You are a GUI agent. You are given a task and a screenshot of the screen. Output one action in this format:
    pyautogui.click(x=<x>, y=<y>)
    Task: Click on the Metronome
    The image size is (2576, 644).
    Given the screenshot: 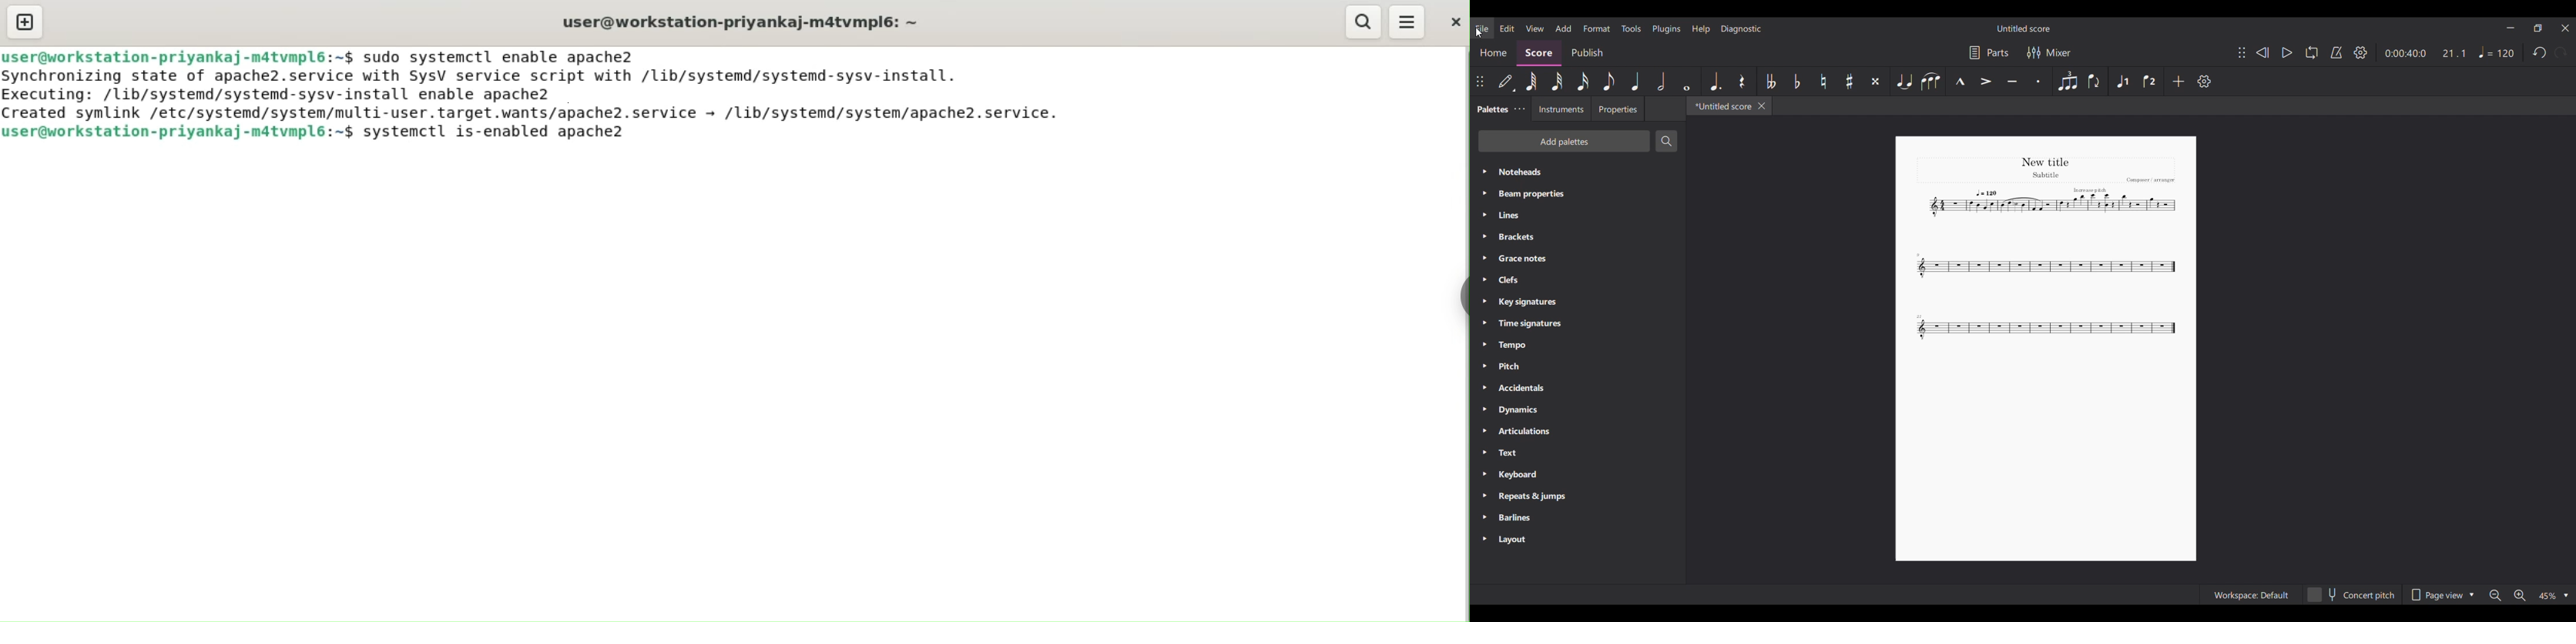 What is the action you would take?
    pyautogui.click(x=2337, y=53)
    